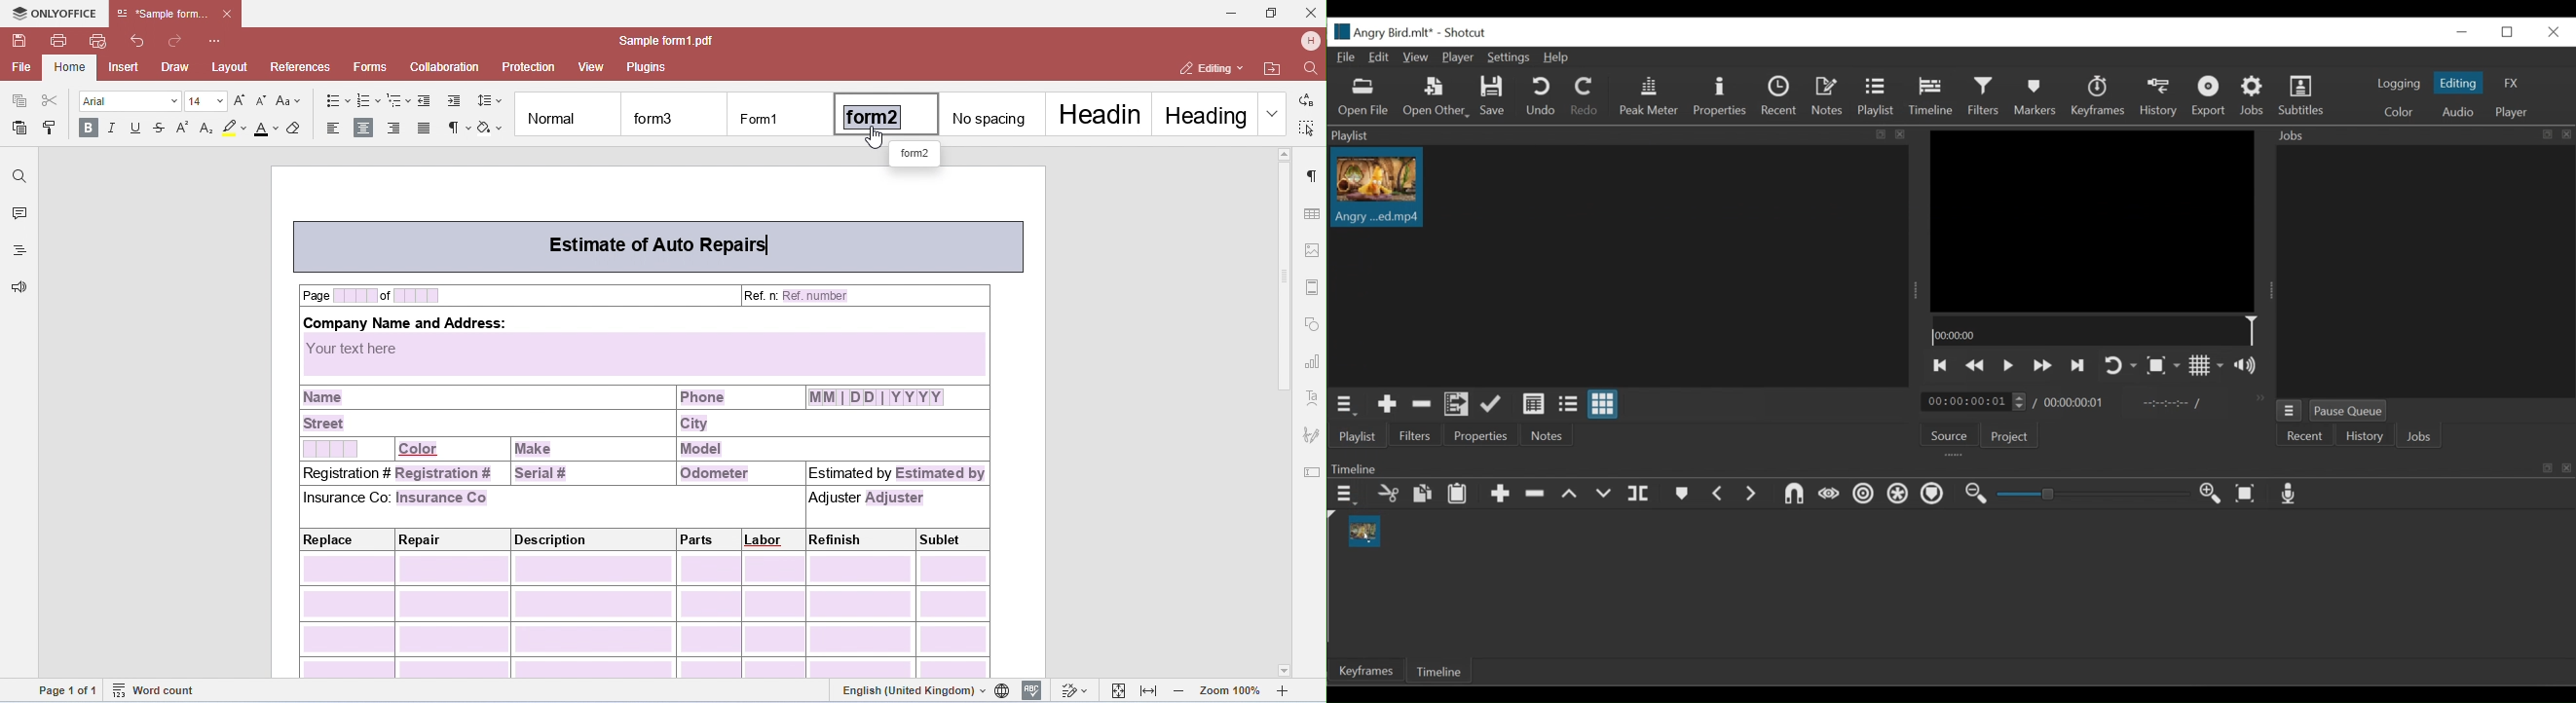 This screenshot has width=2576, height=728. What do you see at coordinates (1481, 437) in the screenshot?
I see `Properties` at bounding box center [1481, 437].